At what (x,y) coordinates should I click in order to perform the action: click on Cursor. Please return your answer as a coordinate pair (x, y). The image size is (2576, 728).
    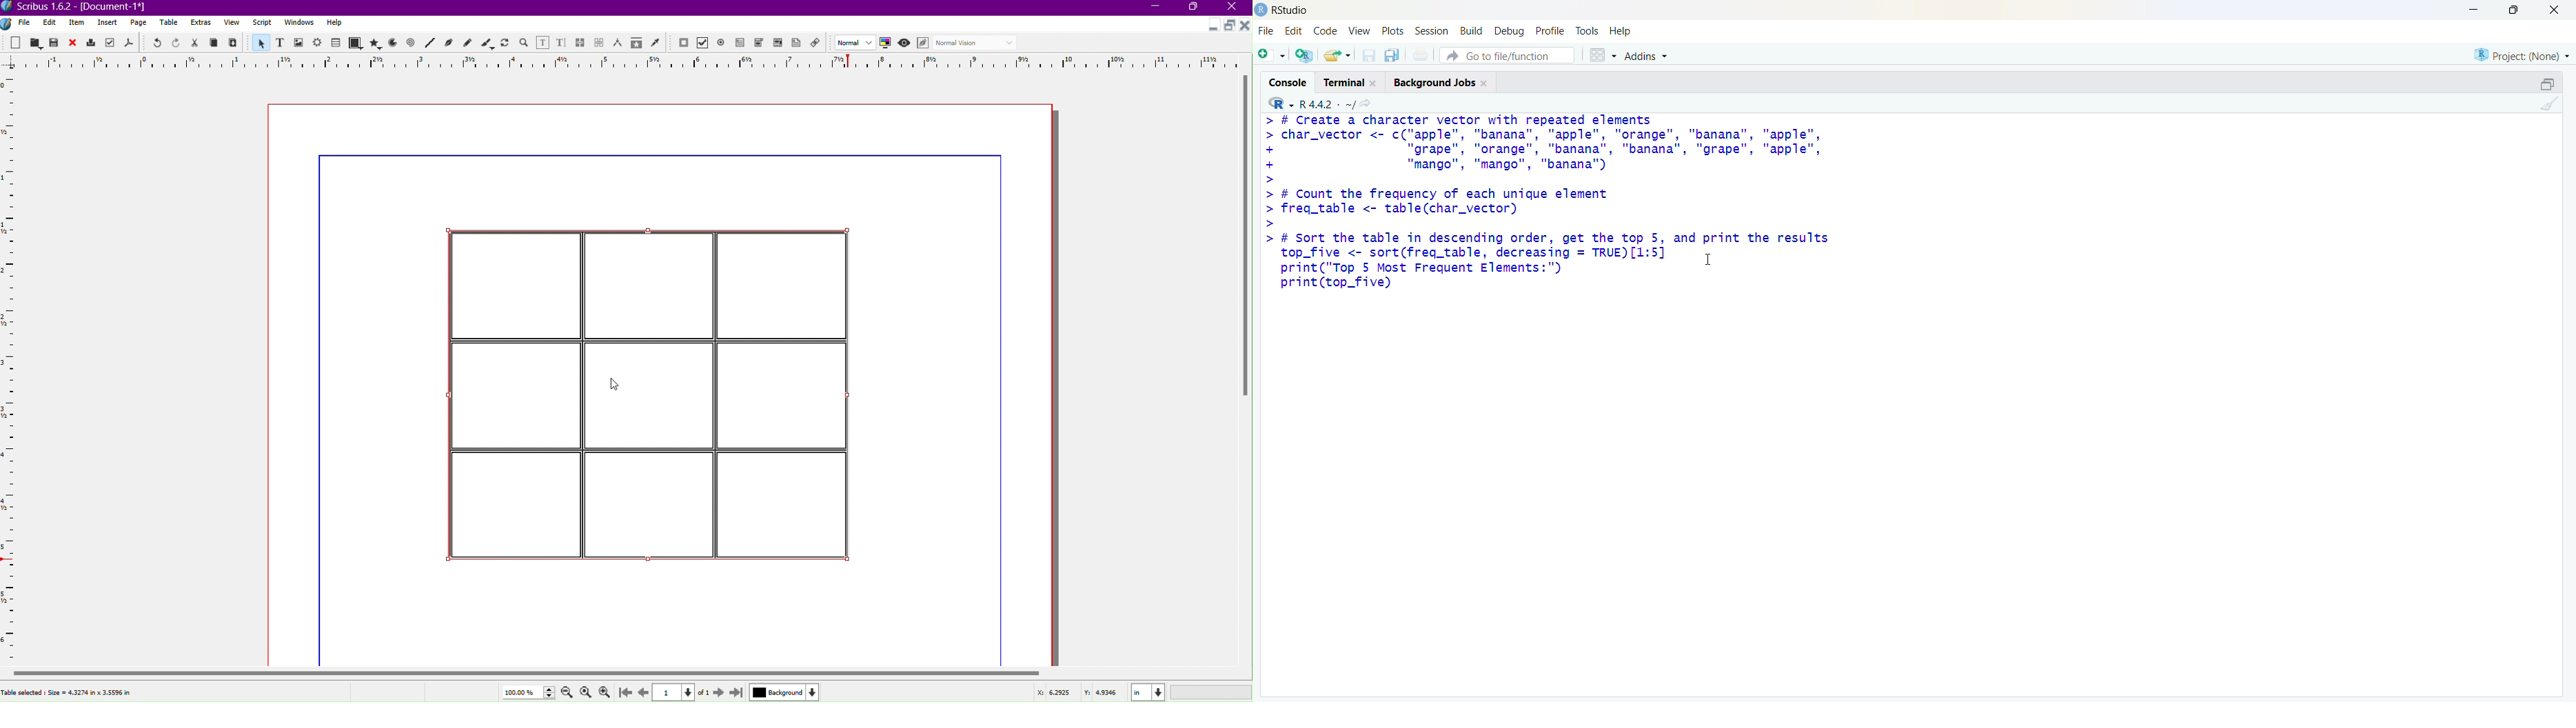
    Looking at the image, I should click on (613, 383).